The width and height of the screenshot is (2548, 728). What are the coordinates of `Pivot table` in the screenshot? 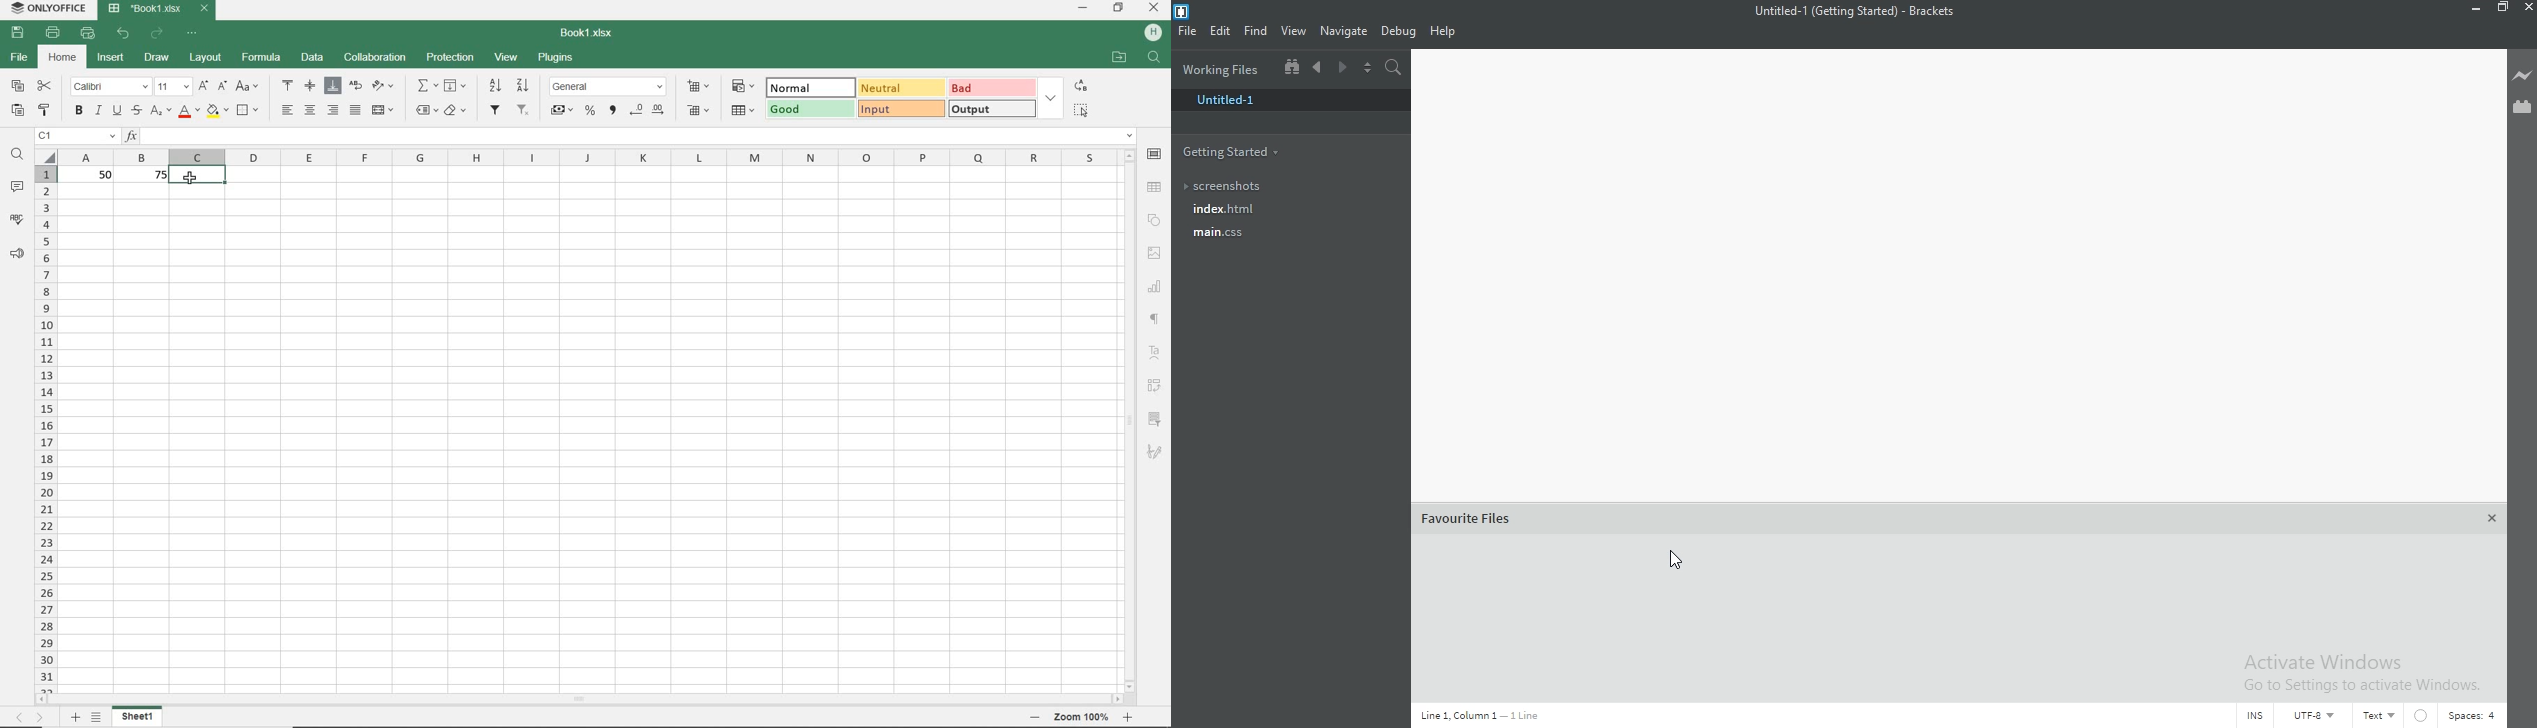 It's located at (1155, 384).